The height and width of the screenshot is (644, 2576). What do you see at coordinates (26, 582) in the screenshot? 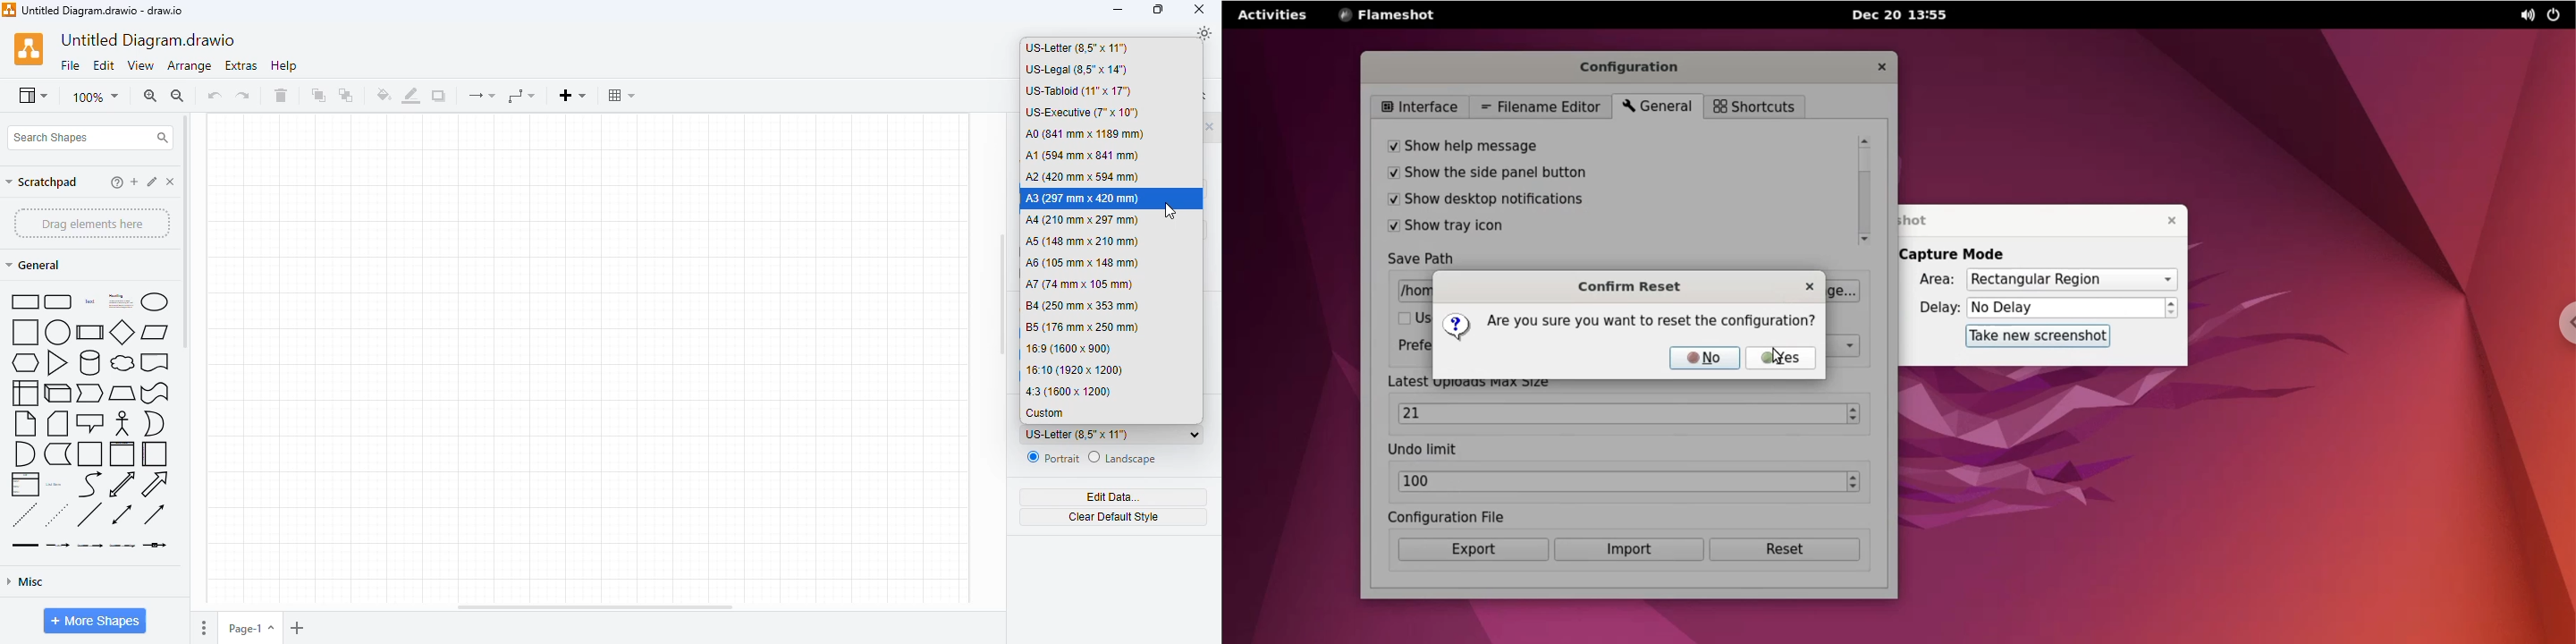
I see `misc` at bounding box center [26, 582].